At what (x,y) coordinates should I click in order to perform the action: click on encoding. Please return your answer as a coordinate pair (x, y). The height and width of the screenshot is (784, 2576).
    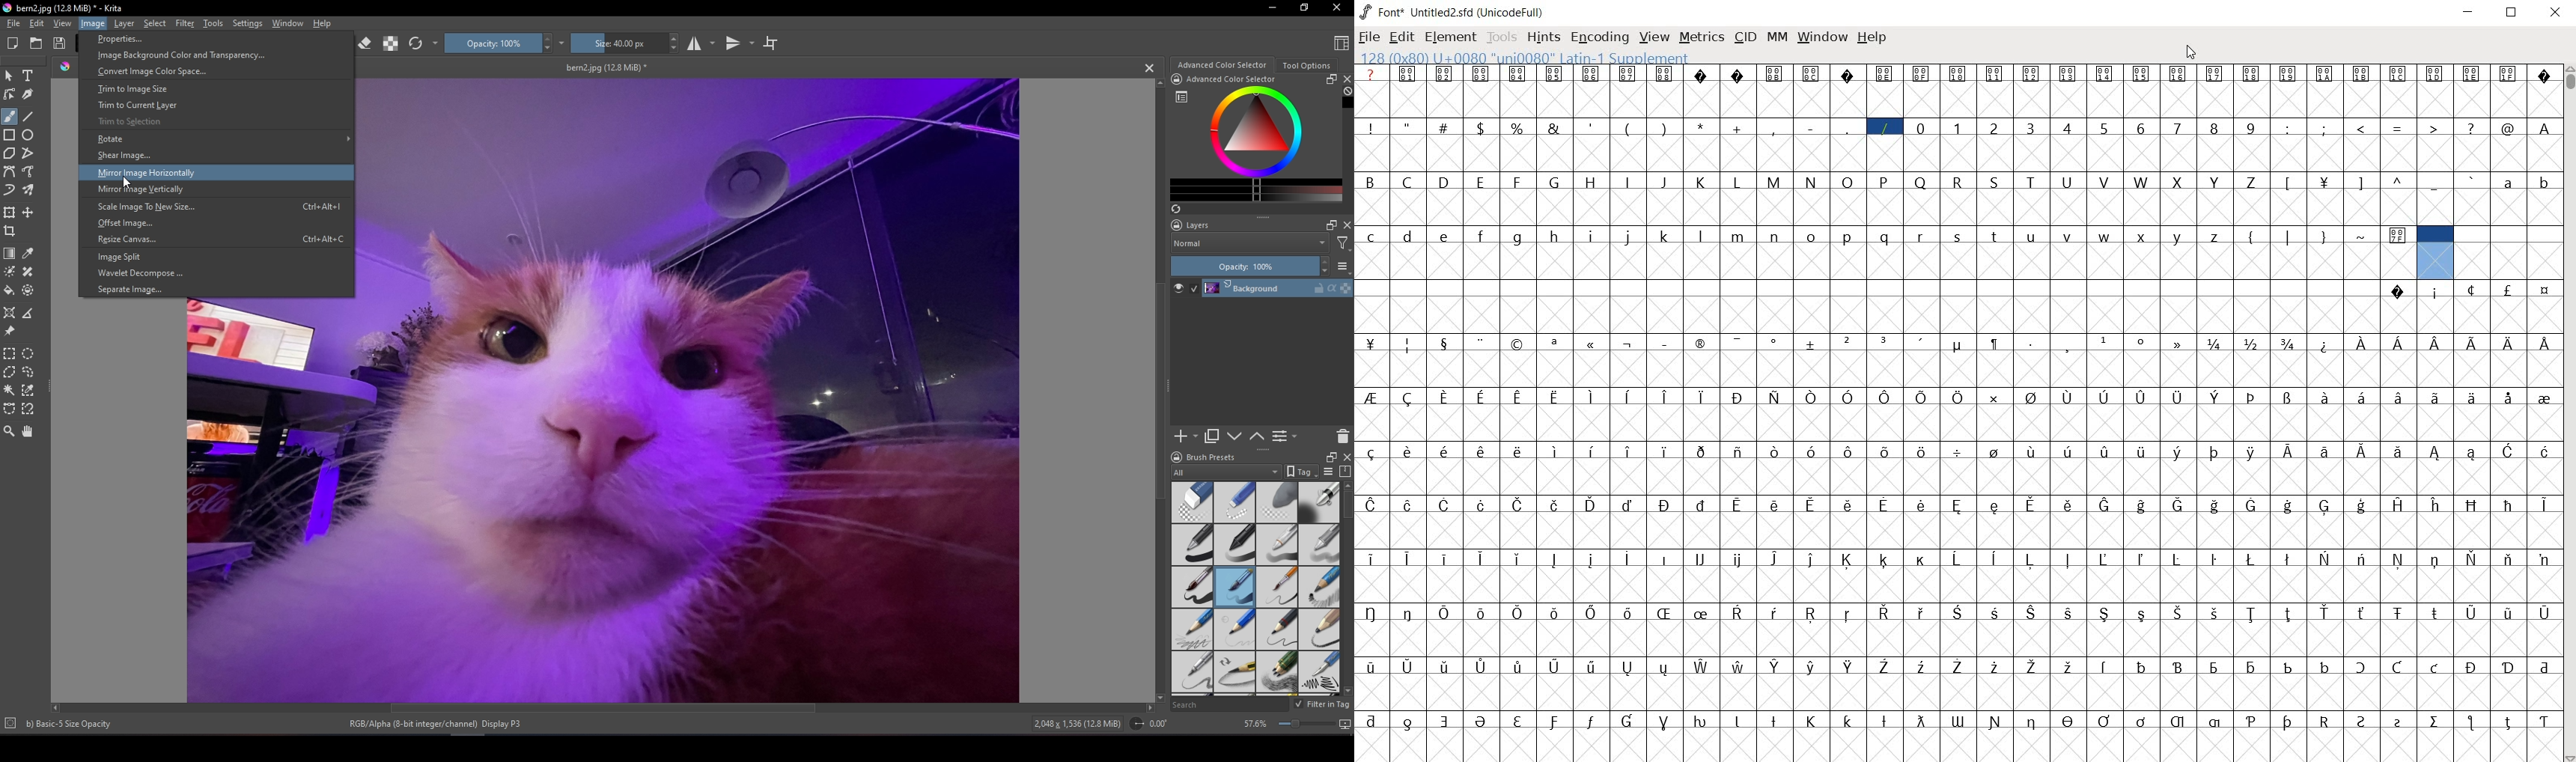
    Looking at the image, I should click on (1599, 38).